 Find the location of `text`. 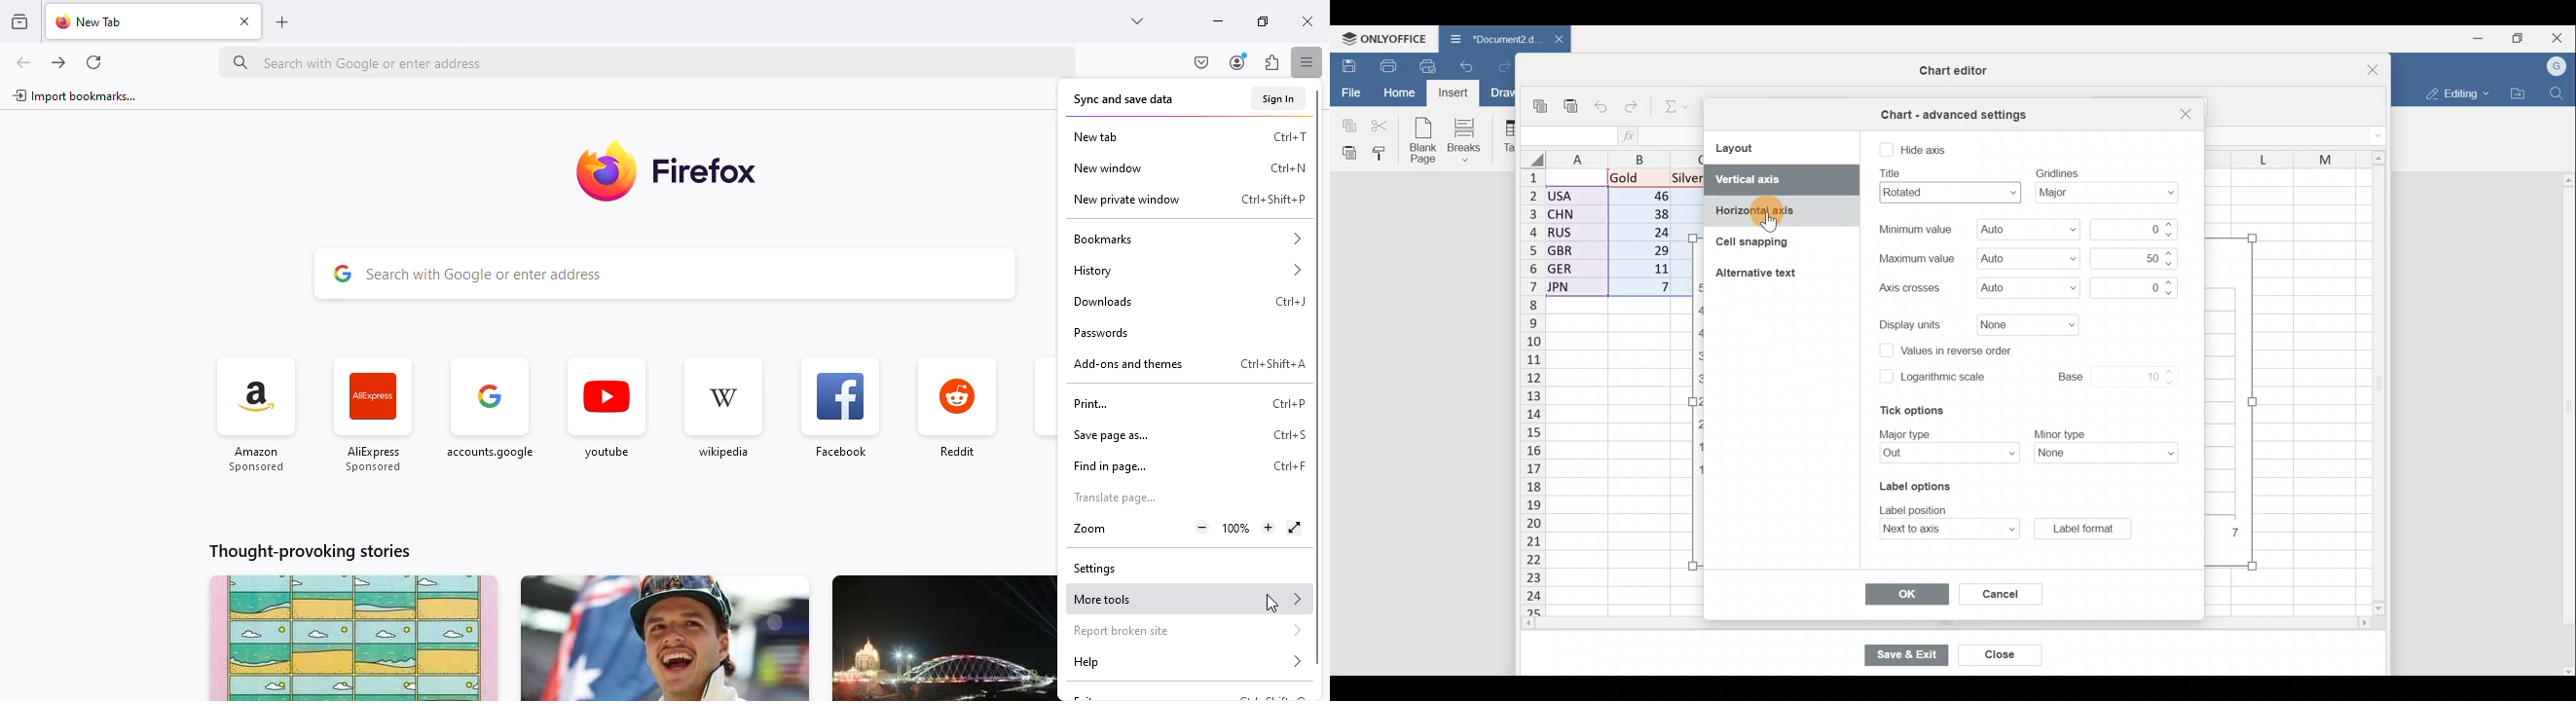

text is located at coordinates (1915, 229).